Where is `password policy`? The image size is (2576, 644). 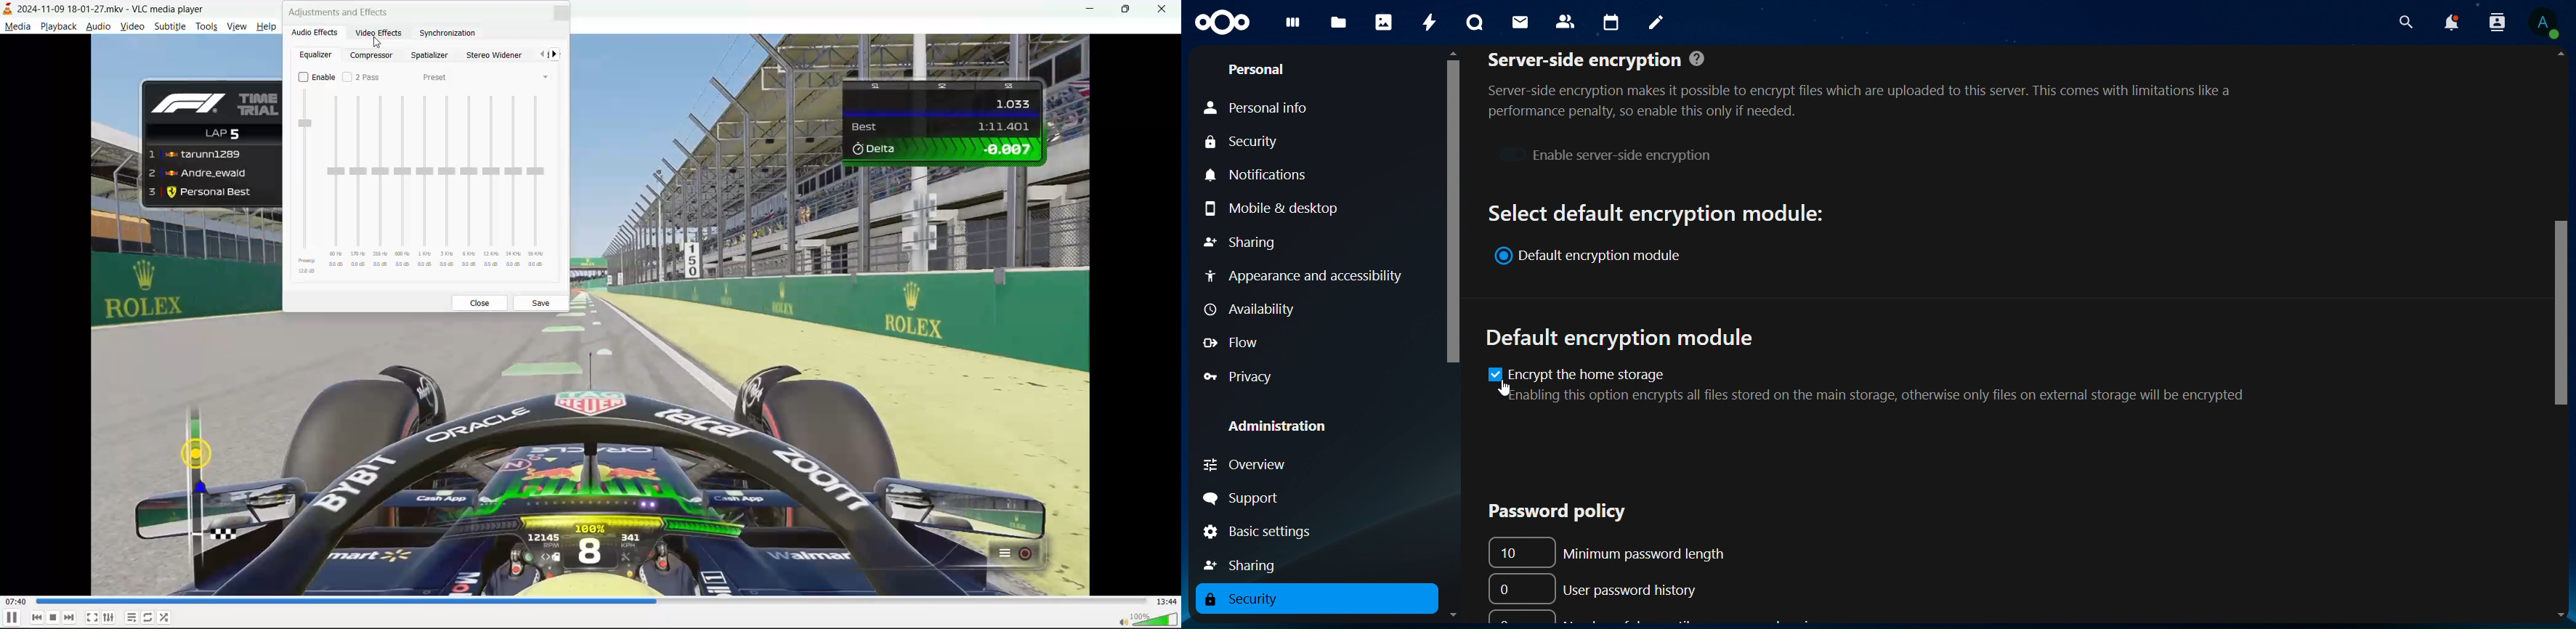 password policy is located at coordinates (1547, 511).